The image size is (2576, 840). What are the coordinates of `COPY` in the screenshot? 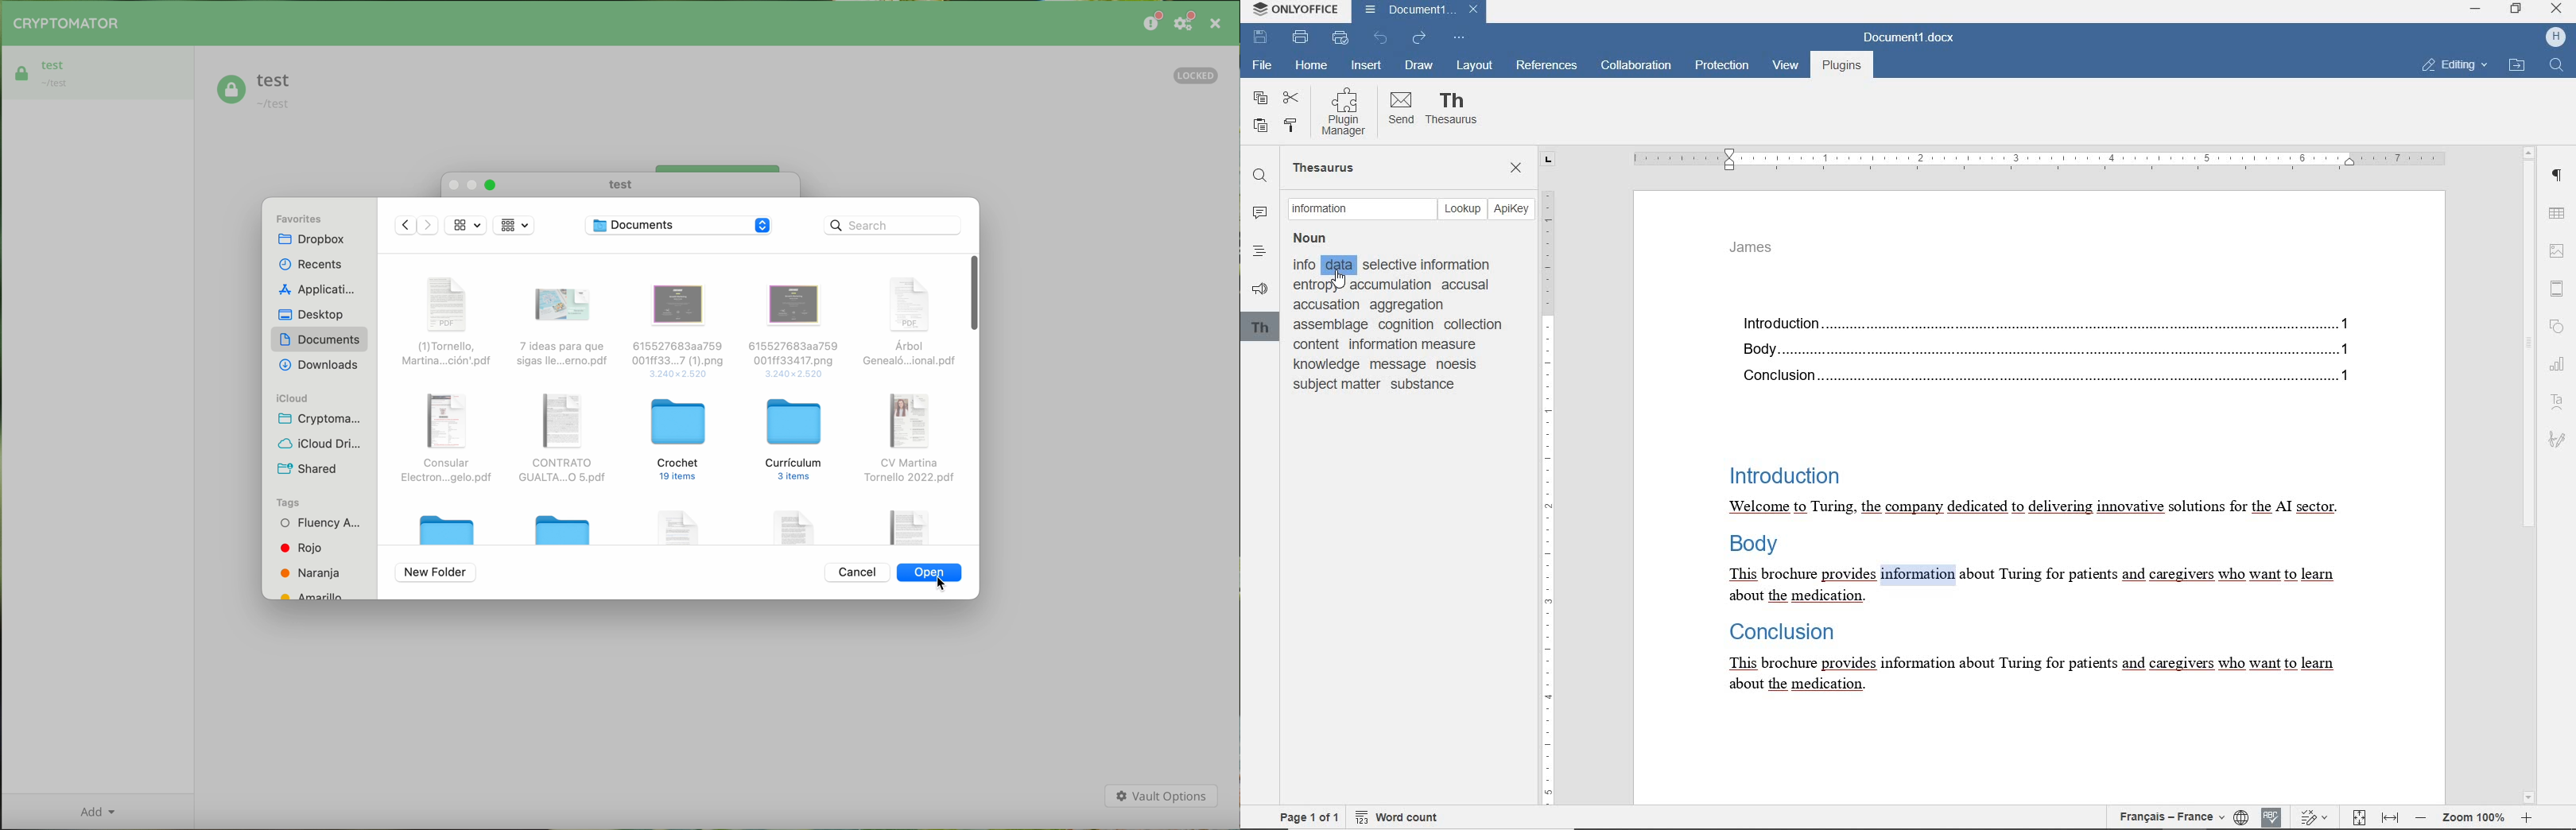 It's located at (1260, 98).